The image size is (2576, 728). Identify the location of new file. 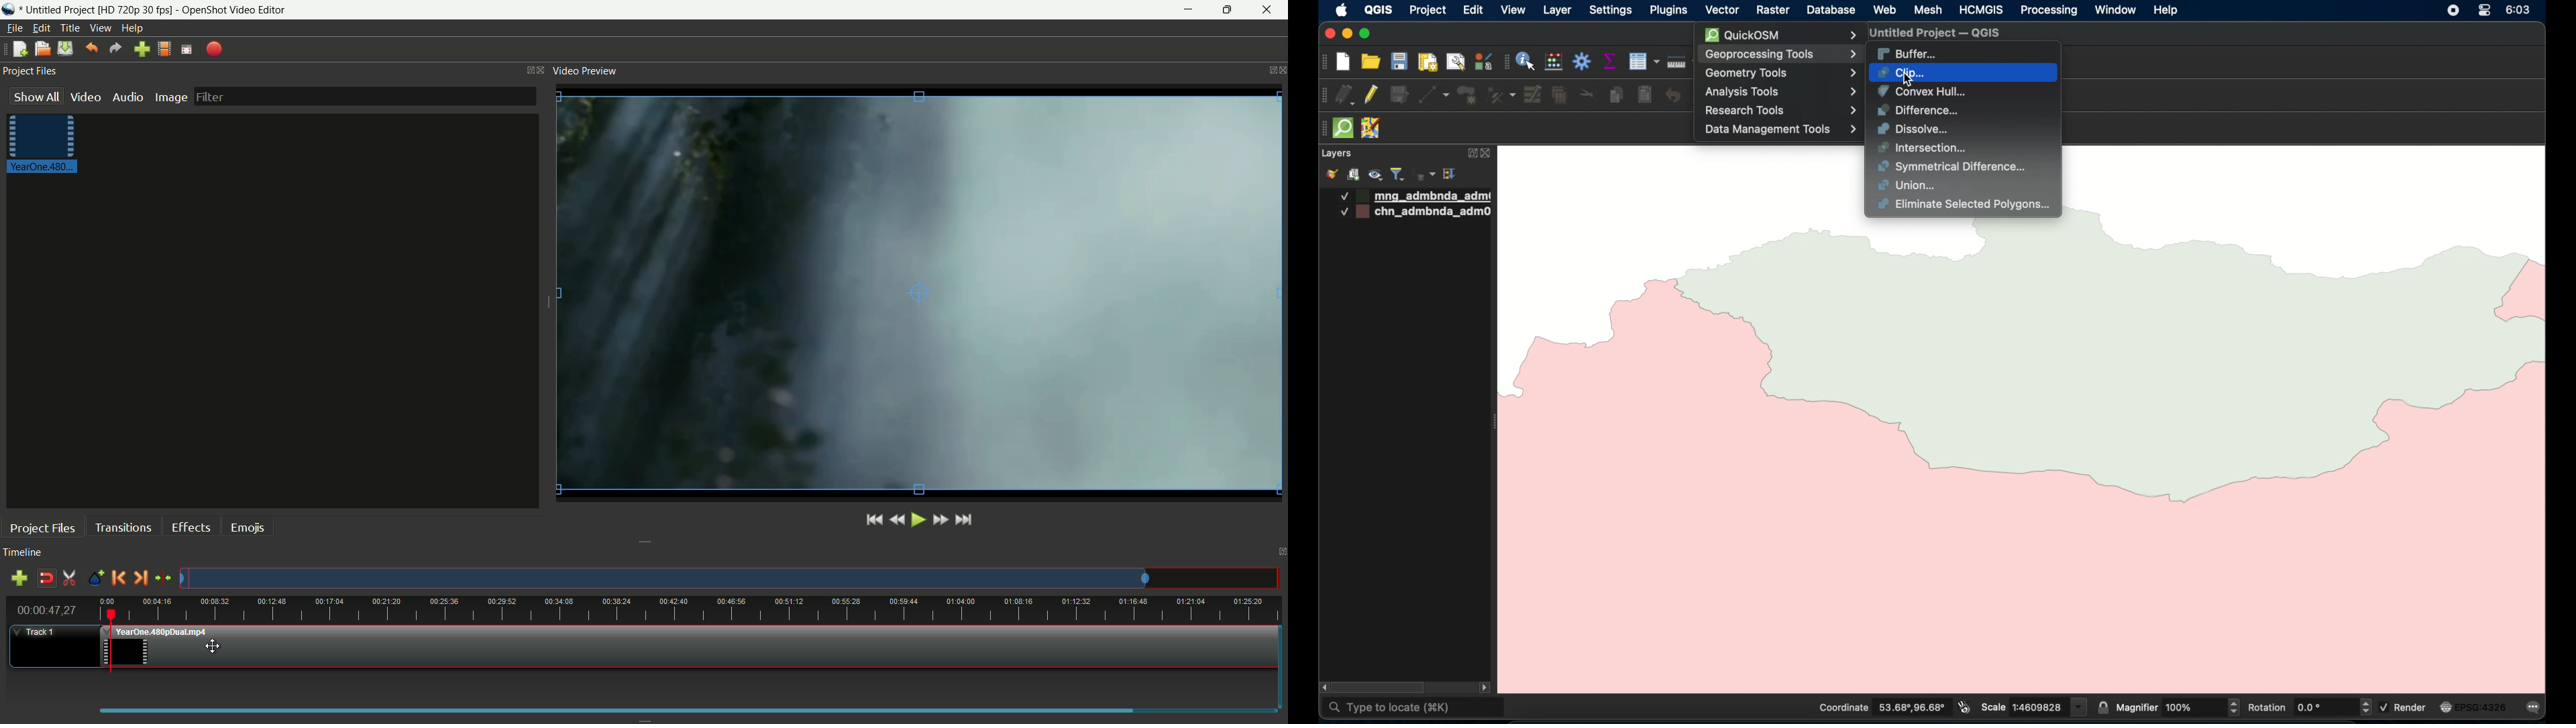
(20, 49).